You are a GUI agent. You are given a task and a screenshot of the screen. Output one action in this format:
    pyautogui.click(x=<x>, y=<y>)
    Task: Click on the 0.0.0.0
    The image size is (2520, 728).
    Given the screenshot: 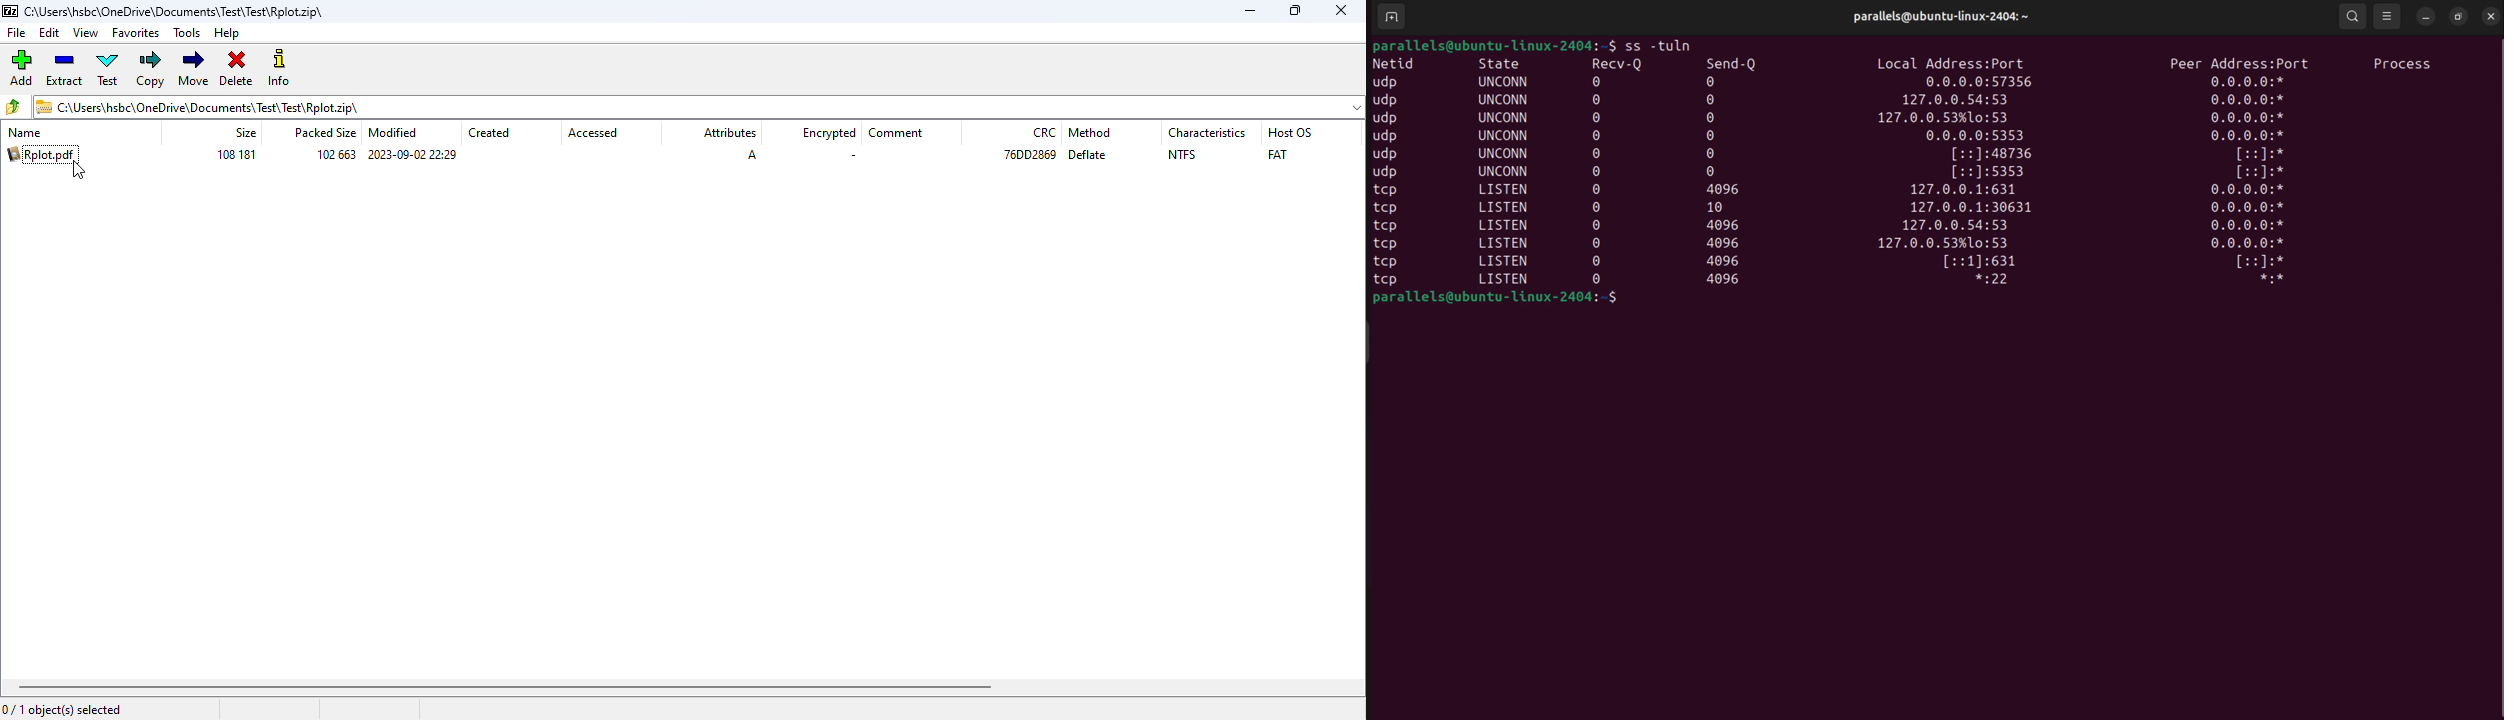 What is the action you would take?
    pyautogui.click(x=2249, y=100)
    